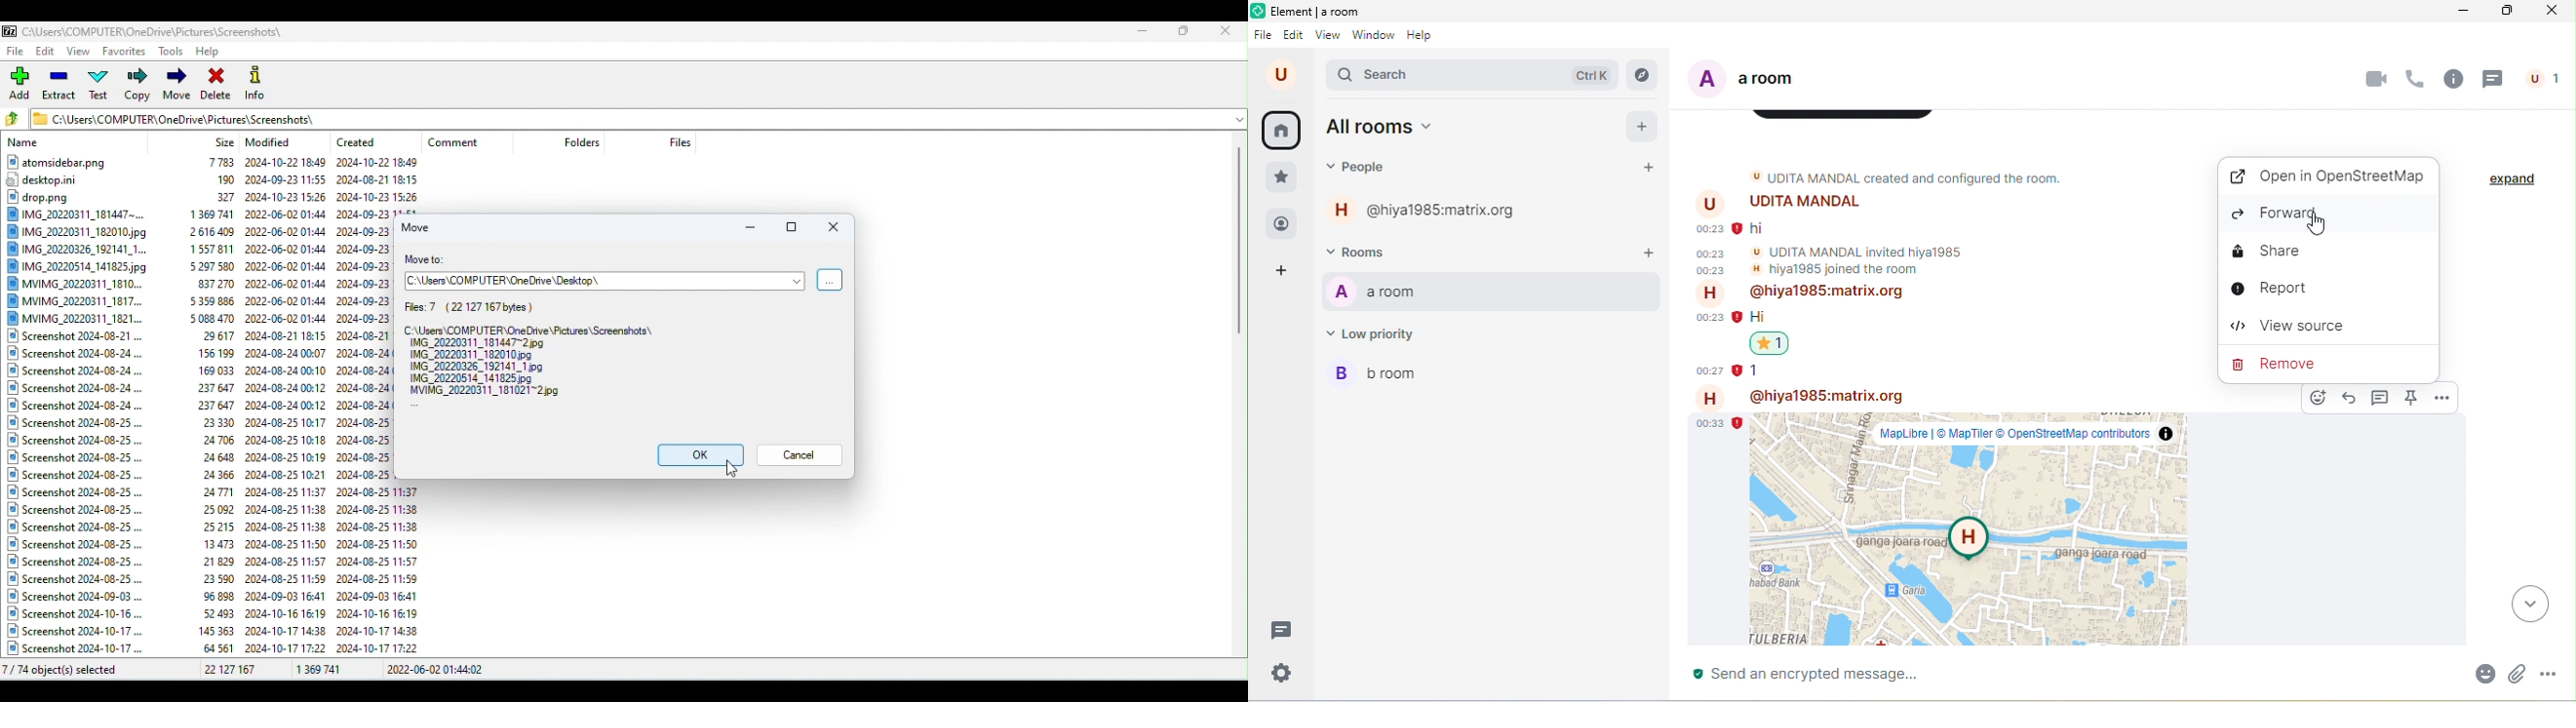 Image resolution: width=2576 pixels, height=728 pixels. What do you see at coordinates (1280, 178) in the screenshot?
I see `favorite` at bounding box center [1280, 178].